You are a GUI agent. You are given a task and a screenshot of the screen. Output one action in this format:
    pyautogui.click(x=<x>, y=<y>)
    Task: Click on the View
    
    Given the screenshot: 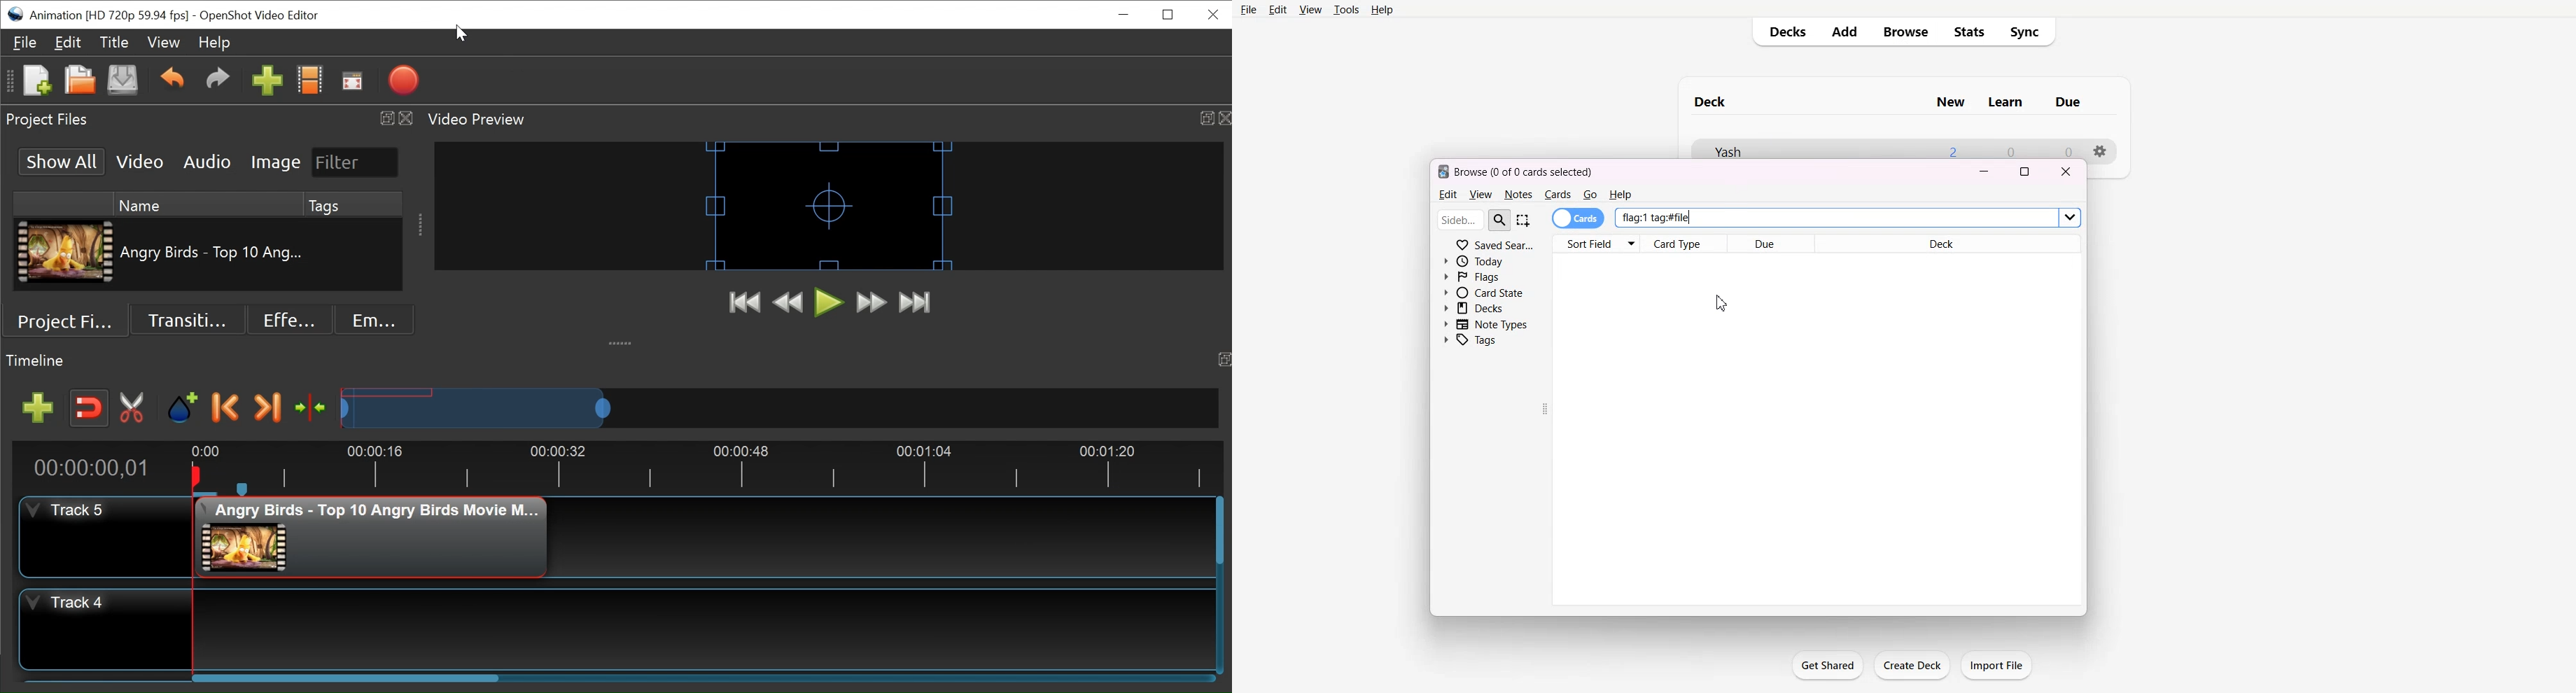 What is the action you would take?
    pyautogui.click(x=1310, y=9)
    